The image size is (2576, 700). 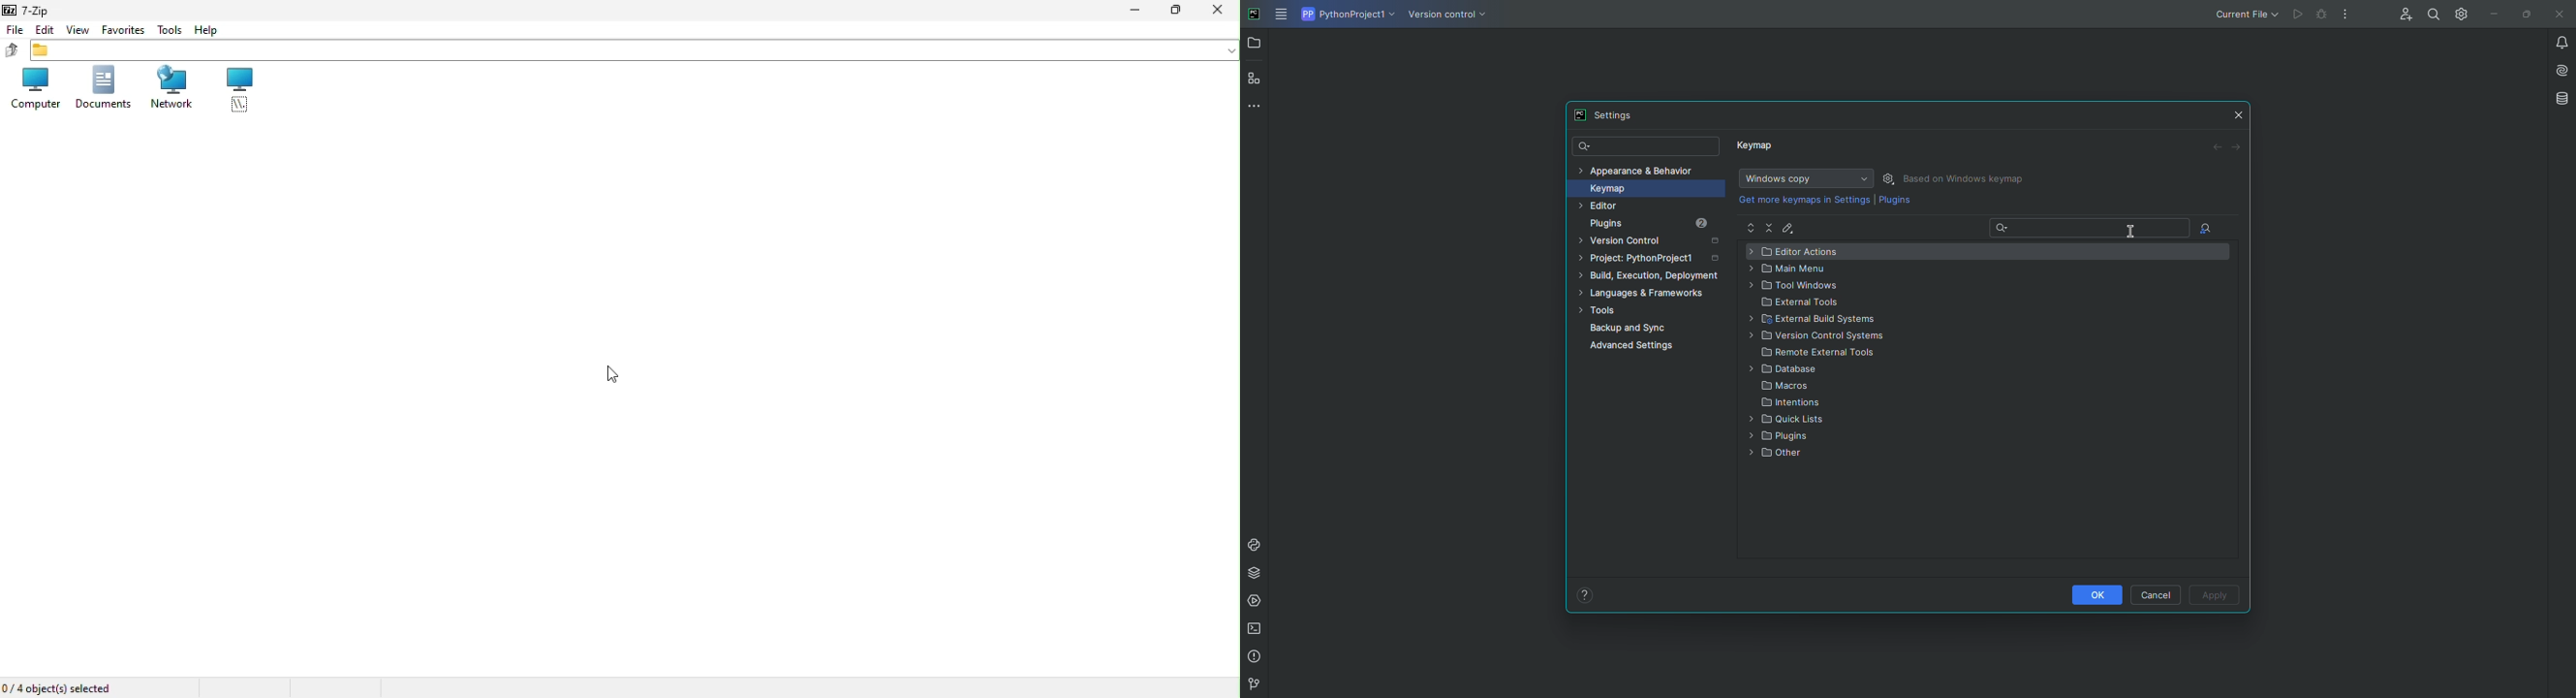 I want to click on Search, so click(x=1647, y=147).